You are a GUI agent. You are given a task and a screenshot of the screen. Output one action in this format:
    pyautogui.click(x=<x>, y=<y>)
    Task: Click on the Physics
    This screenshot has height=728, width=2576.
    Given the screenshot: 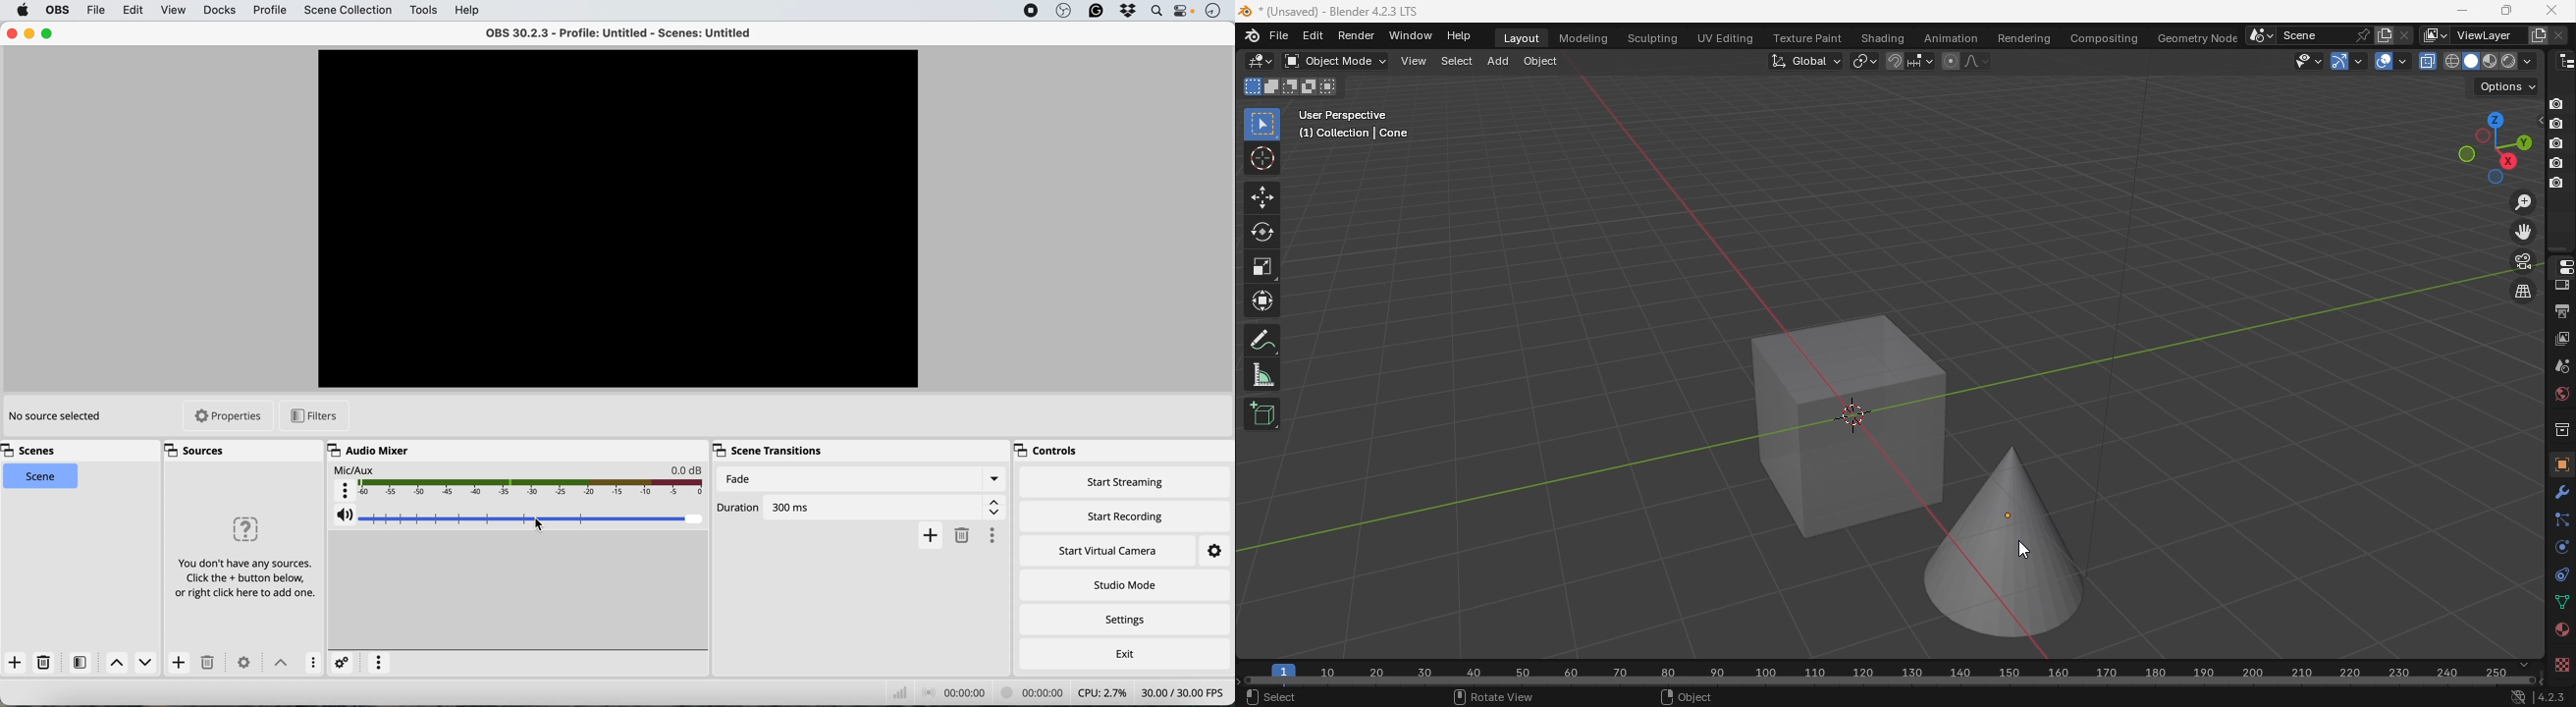 What is the action you would take?
    pyautogui.click(x=2559, y=546)
    